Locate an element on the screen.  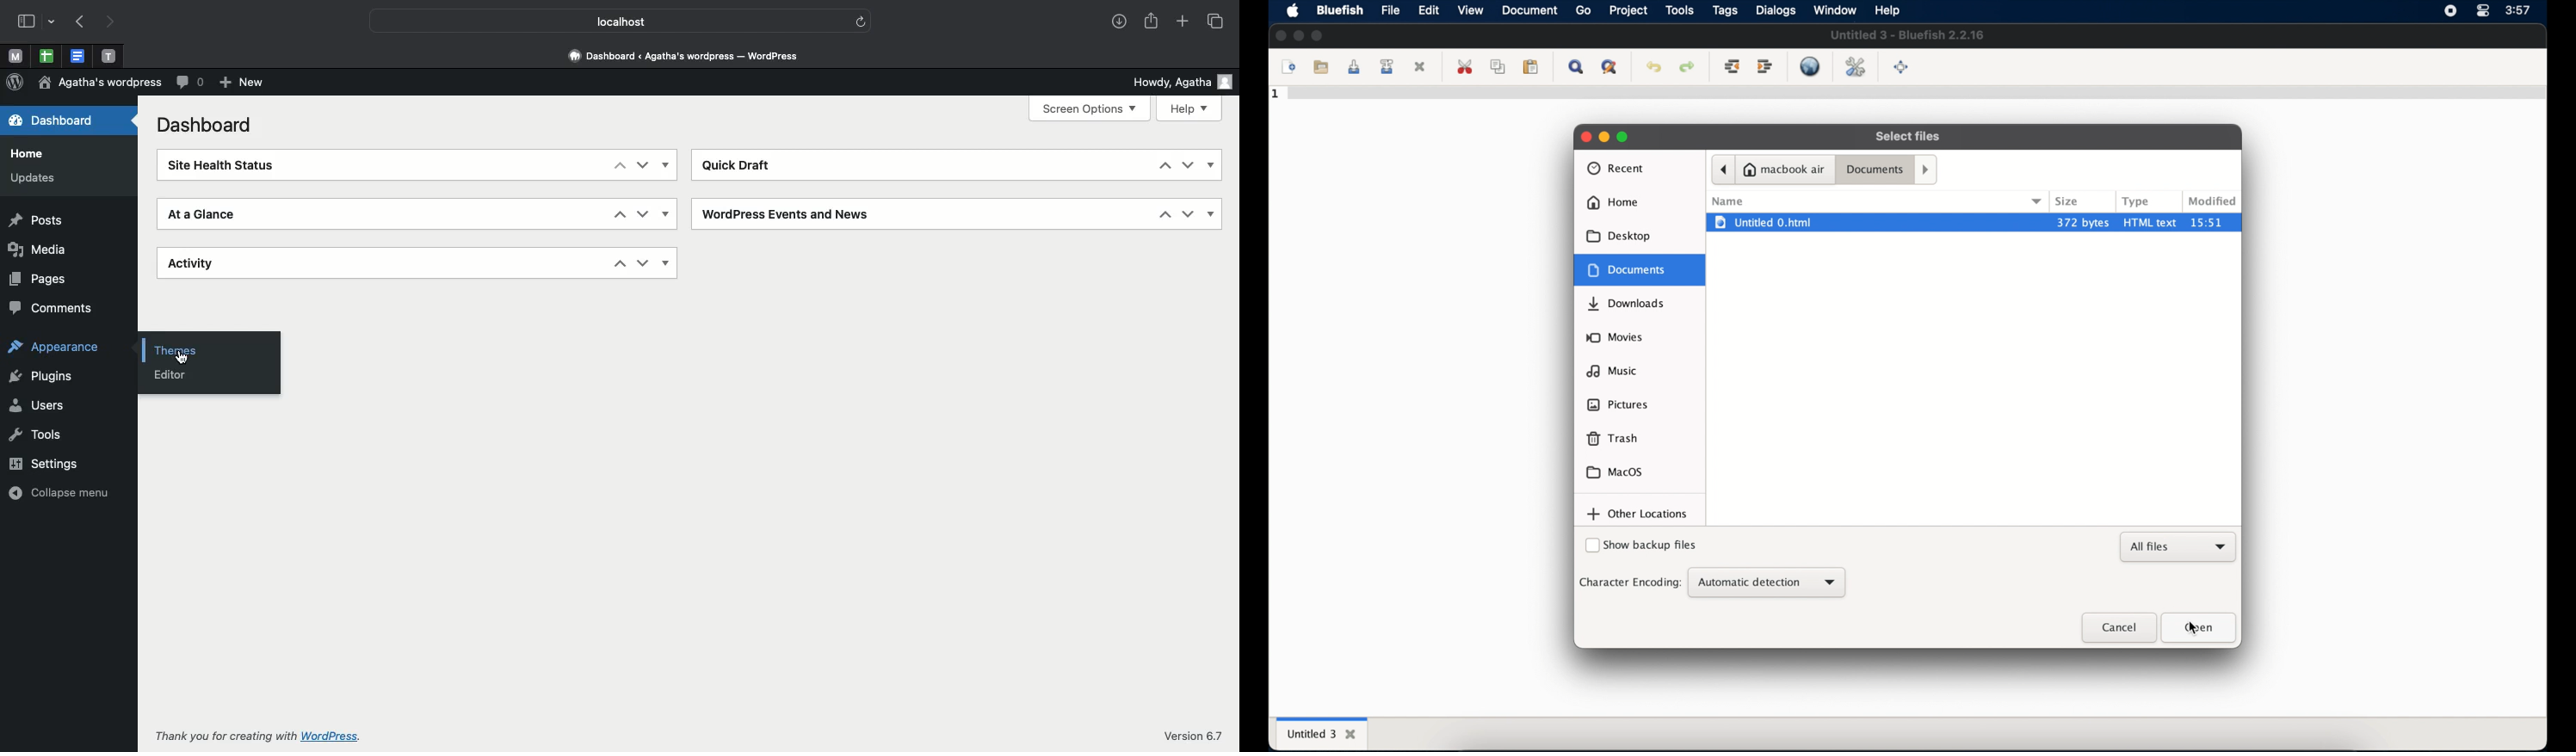
character encoding is located at coordinates (1629, 582).